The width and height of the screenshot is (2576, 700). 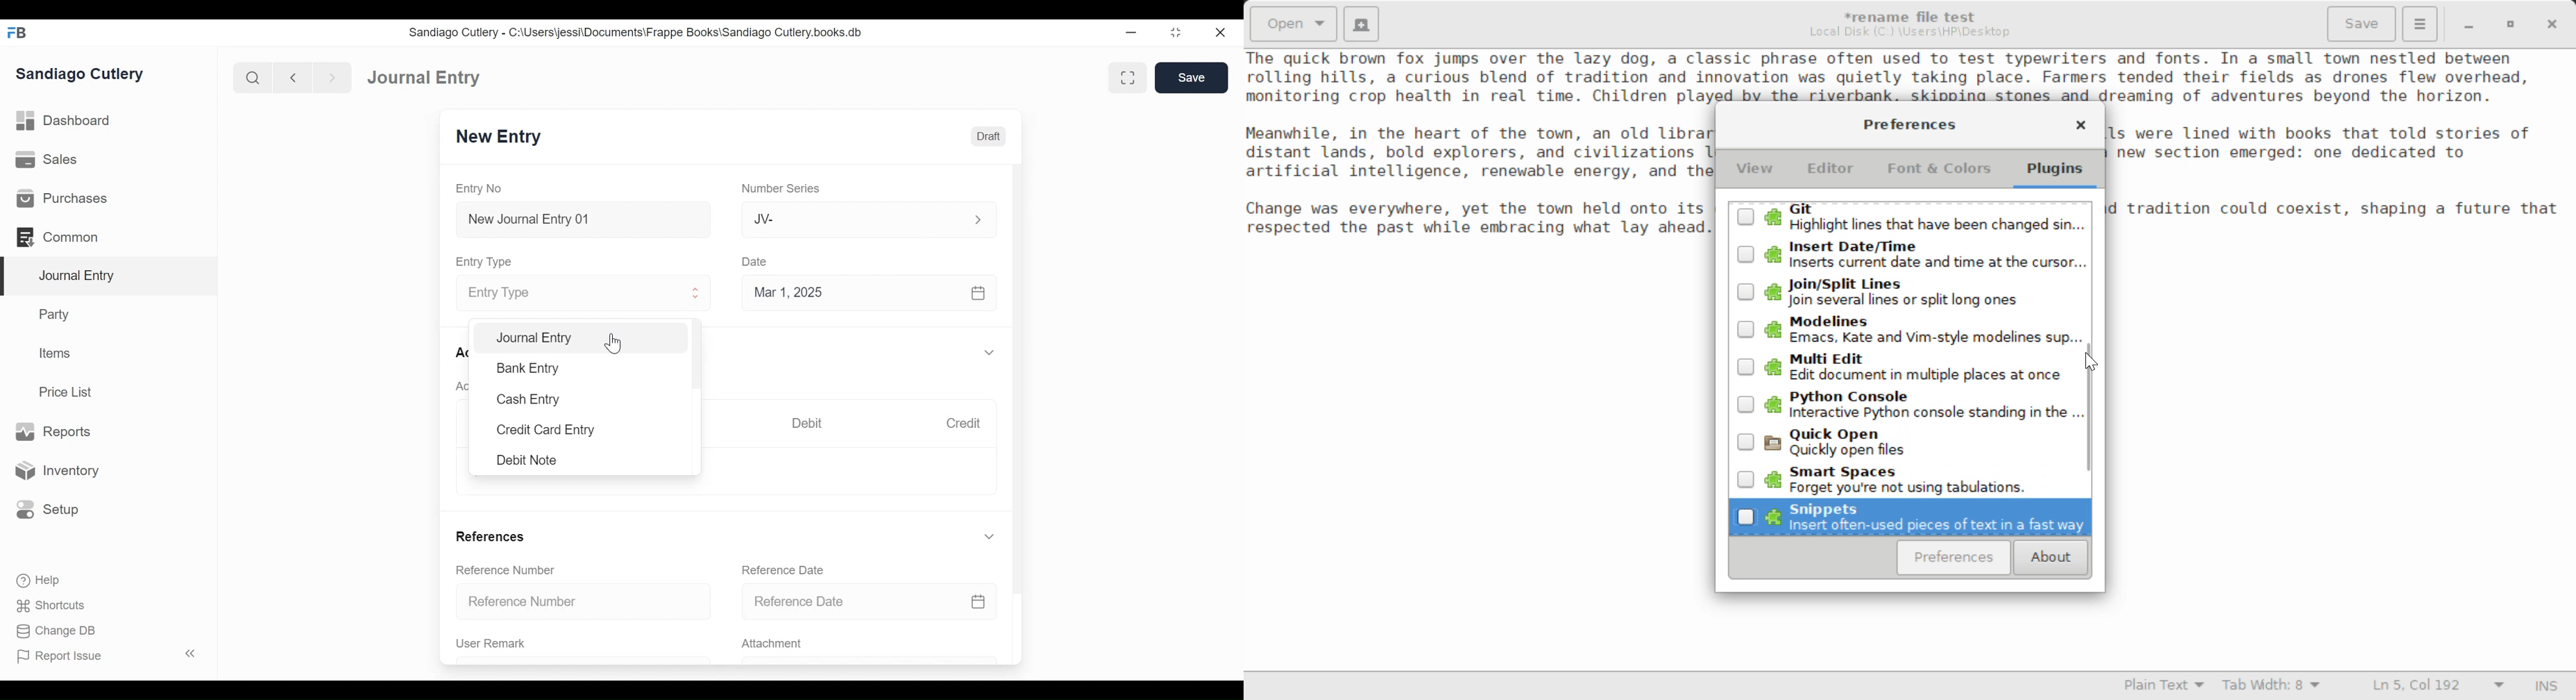 I want to click on Dashboard, so click(x=419, y=76).